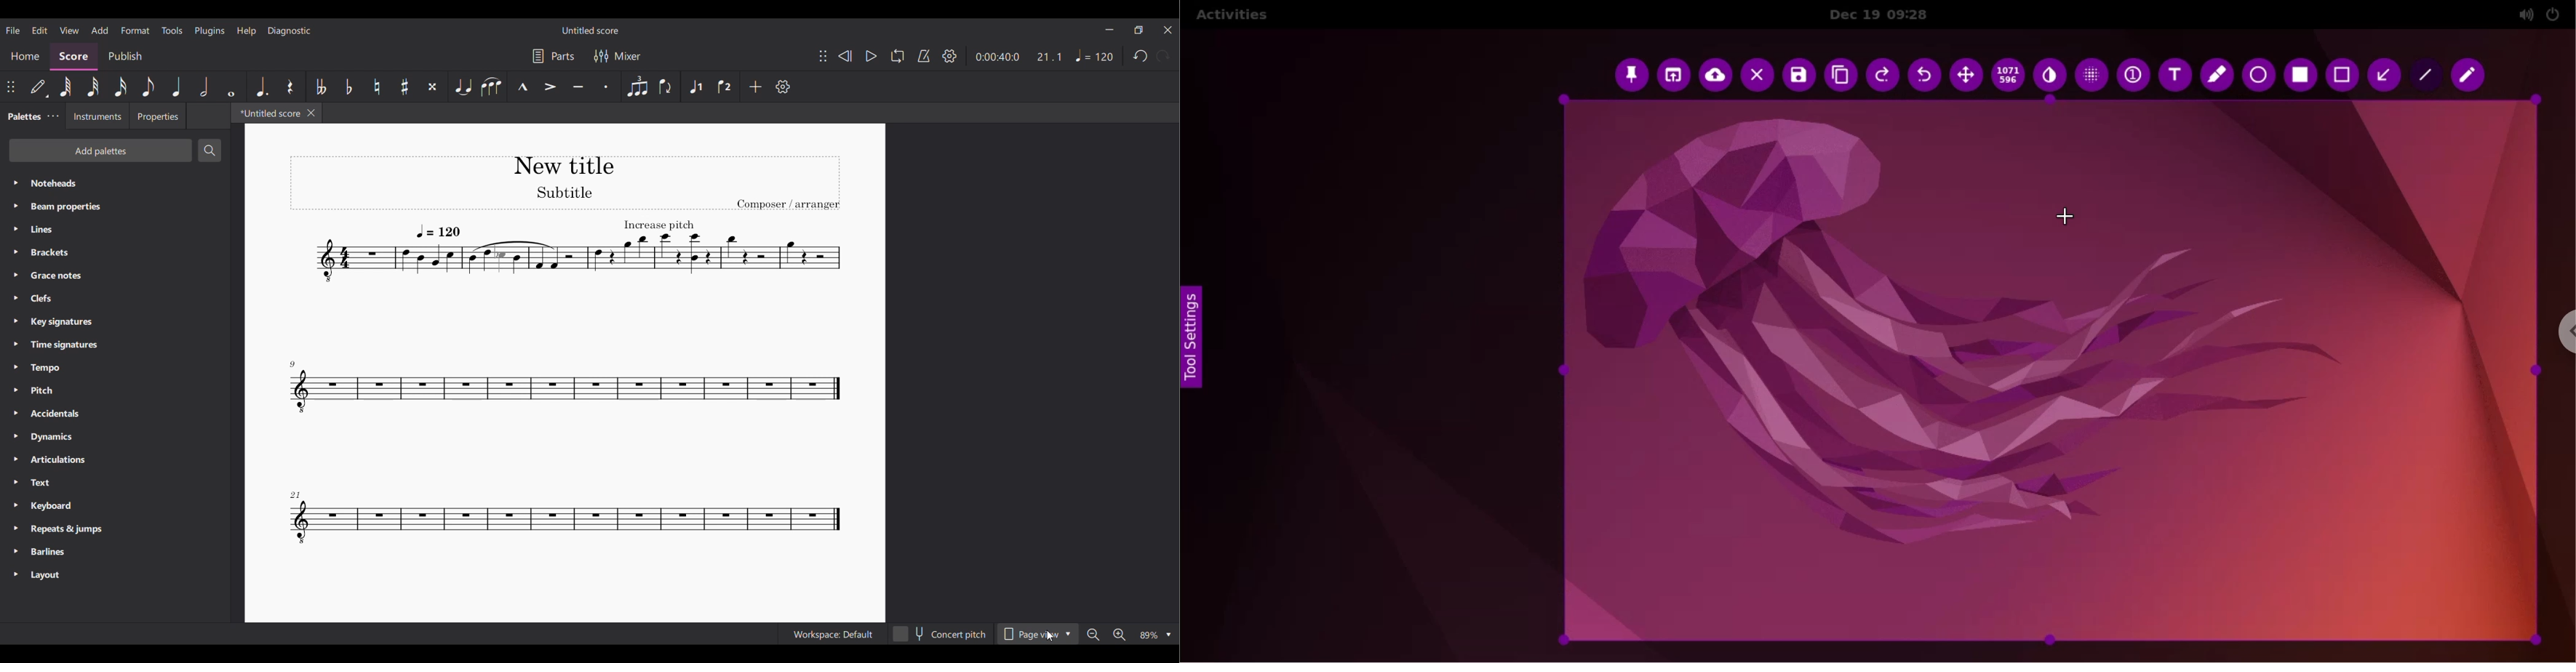 The width and height of the screenshot is (2576, 672). I want to click on Articulations, so click(114, 459).